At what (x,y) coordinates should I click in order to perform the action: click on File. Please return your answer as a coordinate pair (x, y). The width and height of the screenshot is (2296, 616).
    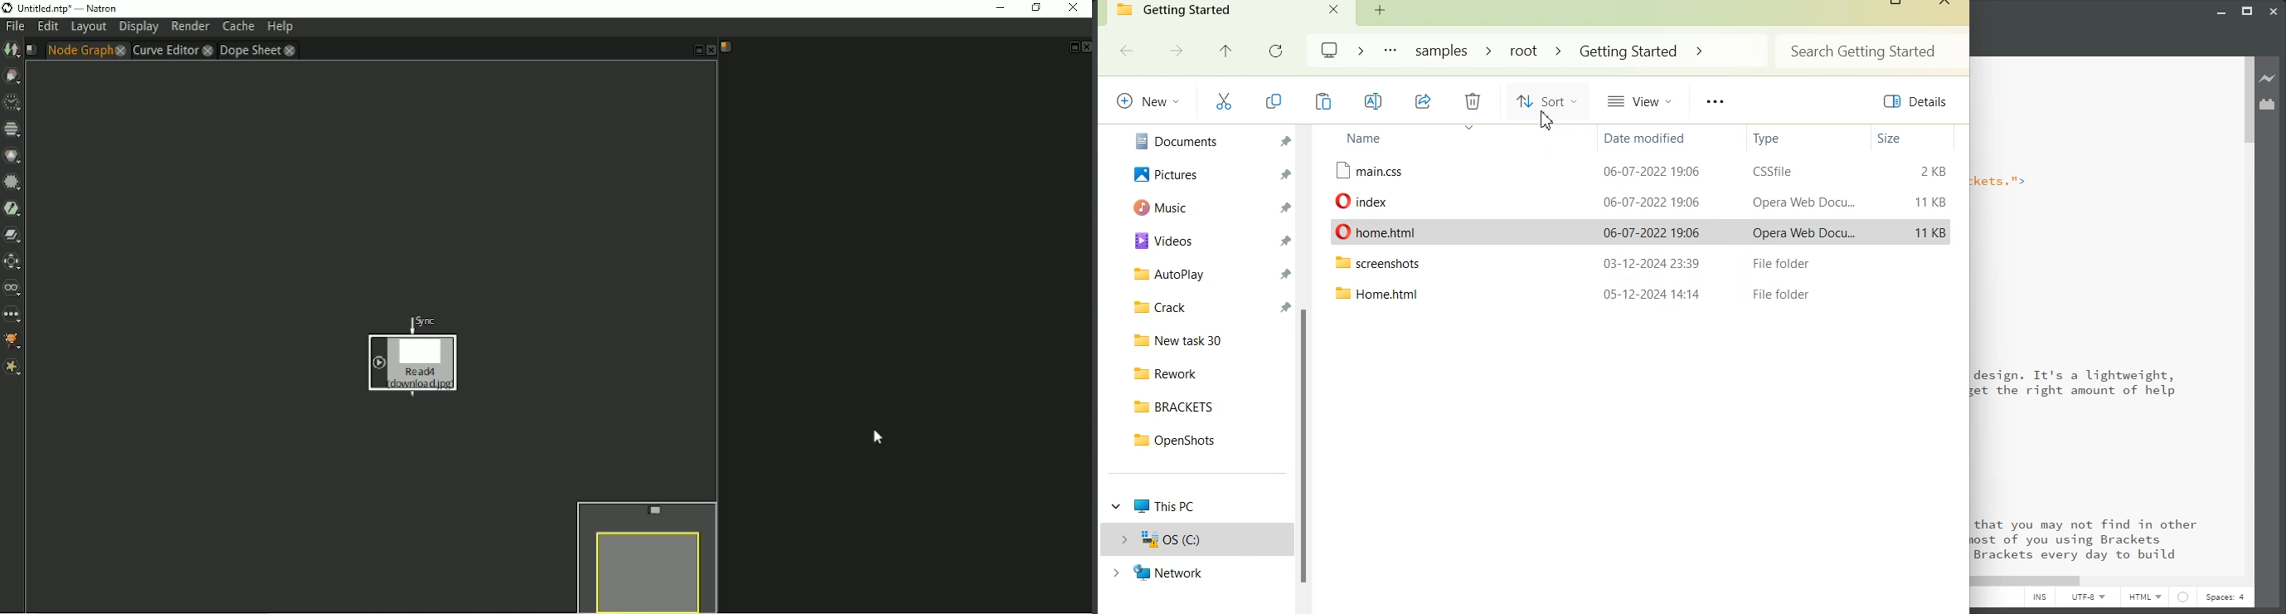
    Looking at the image, I should click on (1574, 295).